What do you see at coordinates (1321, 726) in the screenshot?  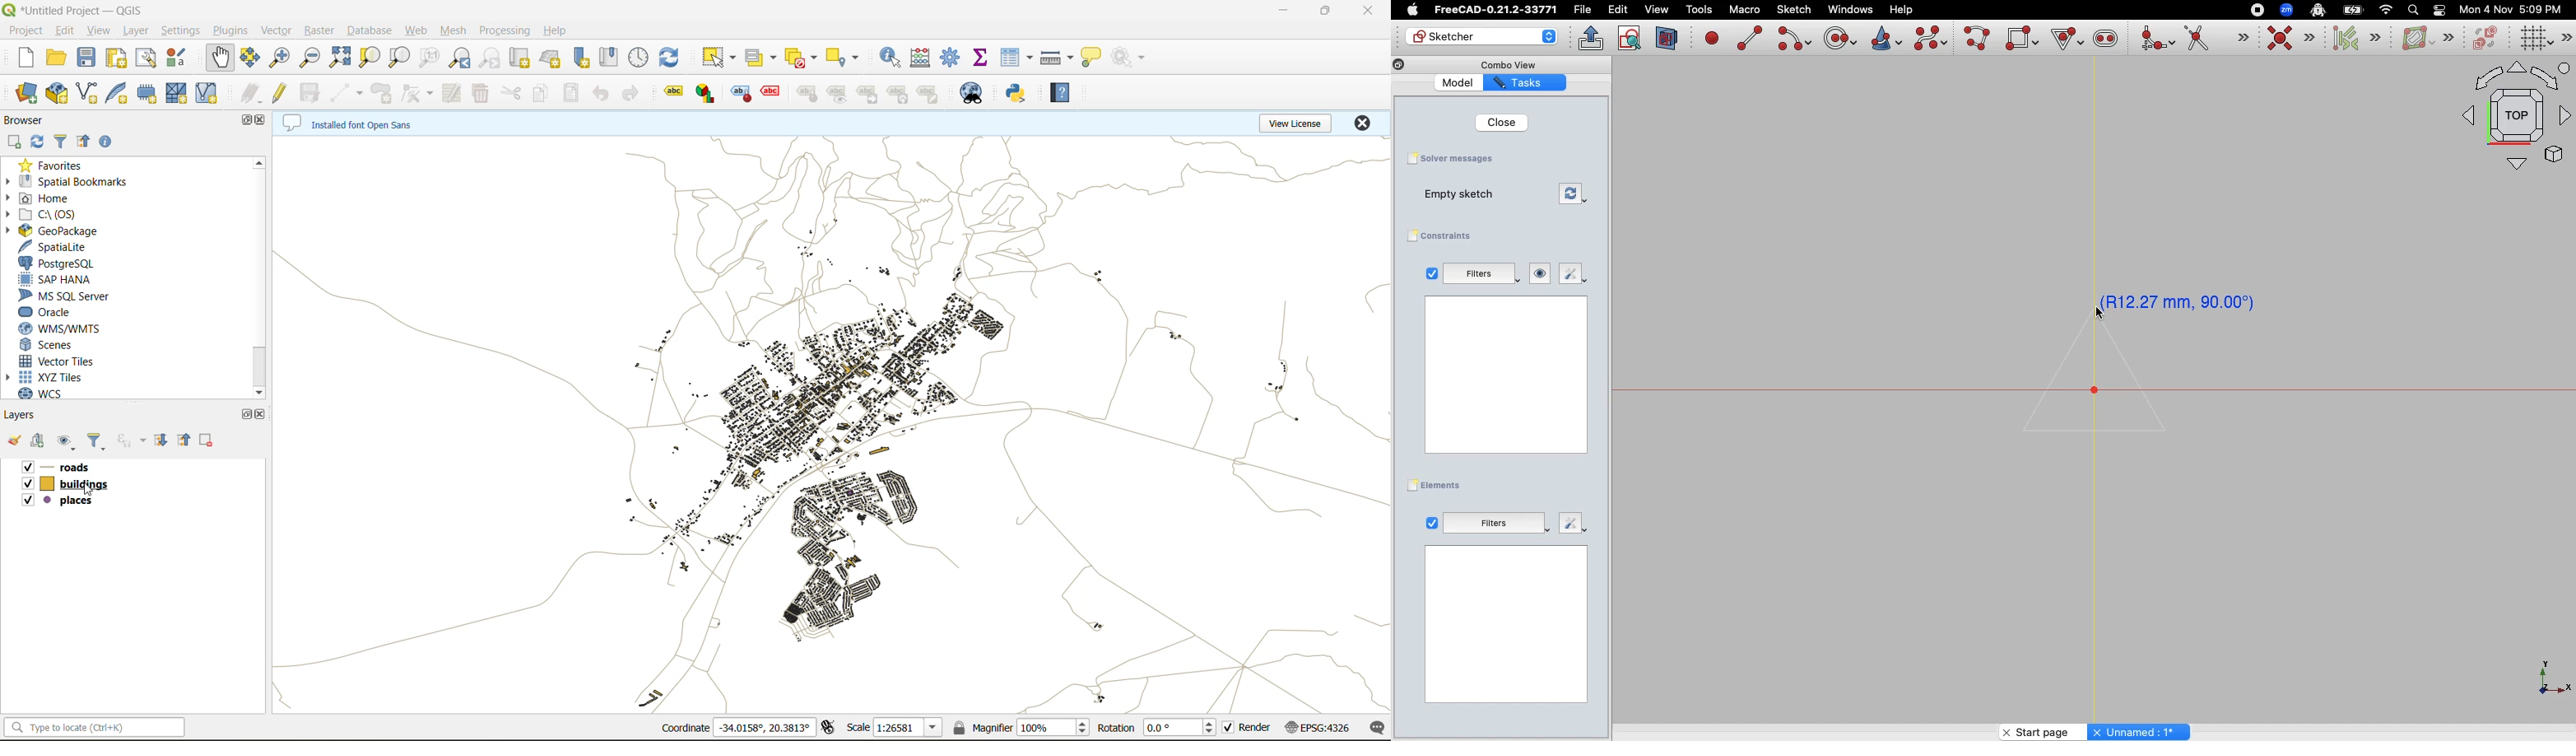 I see `crs` at bounding box center [1321, 726].